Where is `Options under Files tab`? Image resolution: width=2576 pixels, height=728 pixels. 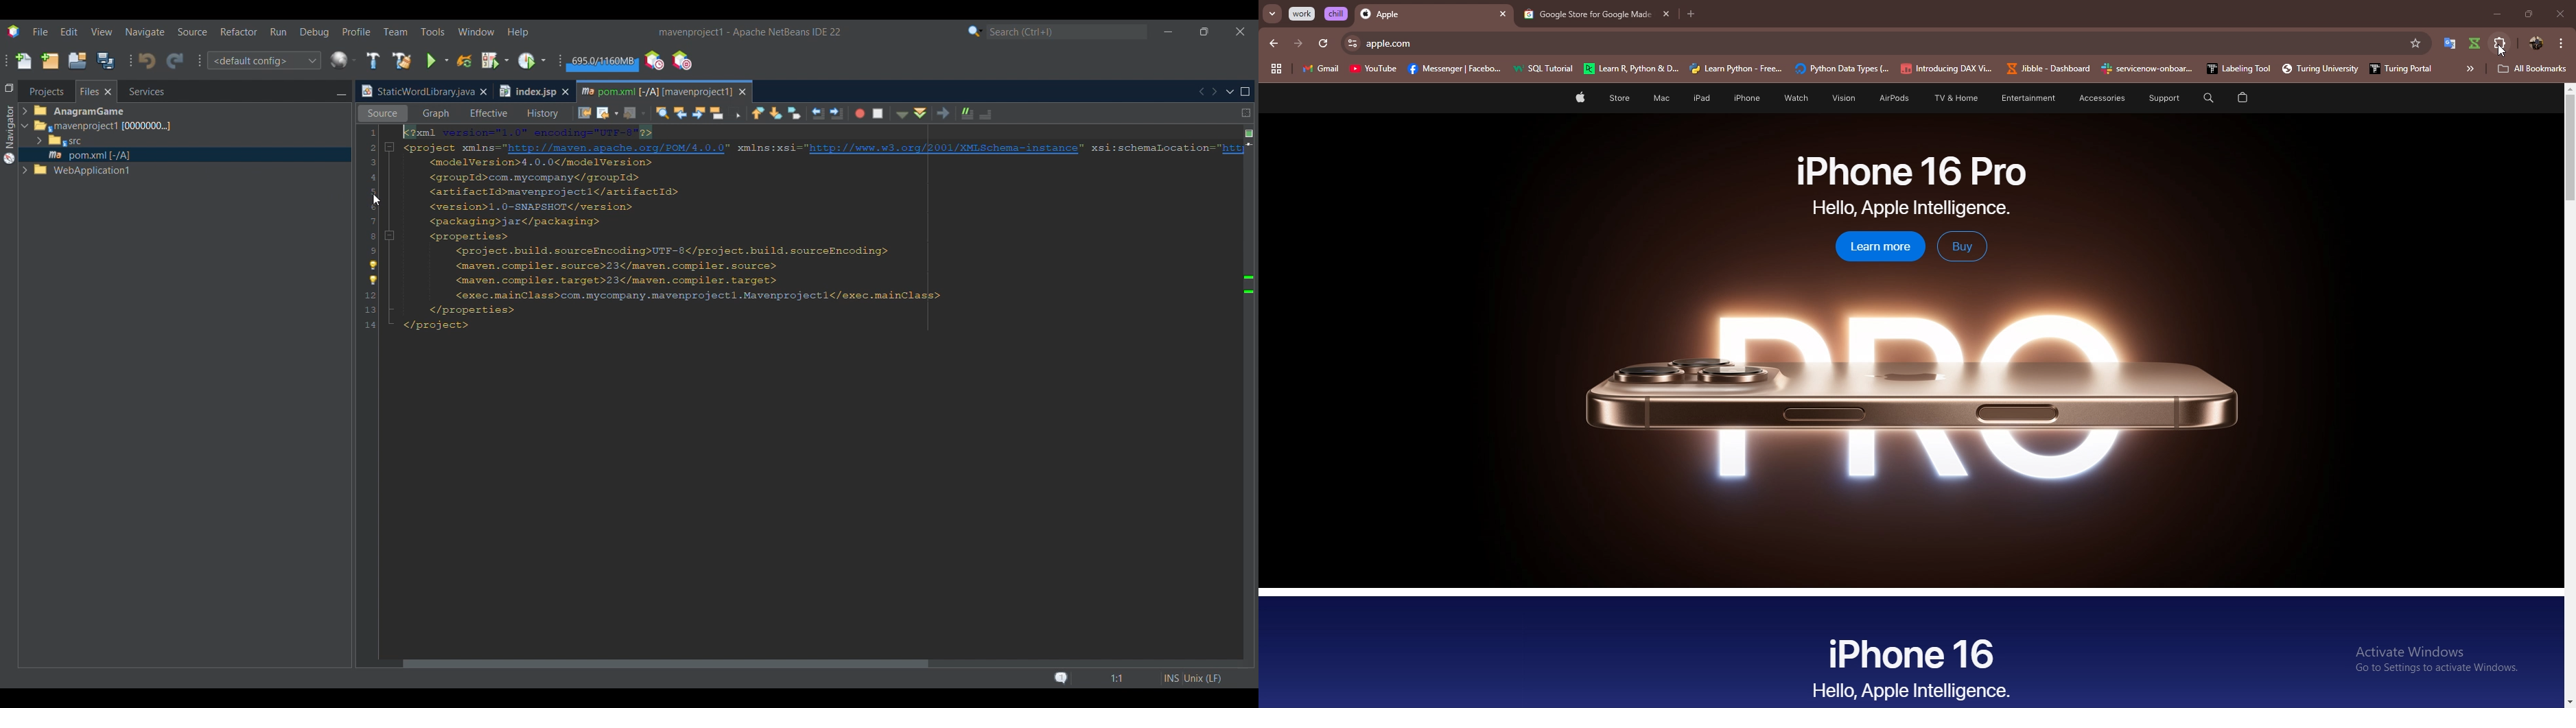 Options under Files tab is located at coordinates (92, 142).